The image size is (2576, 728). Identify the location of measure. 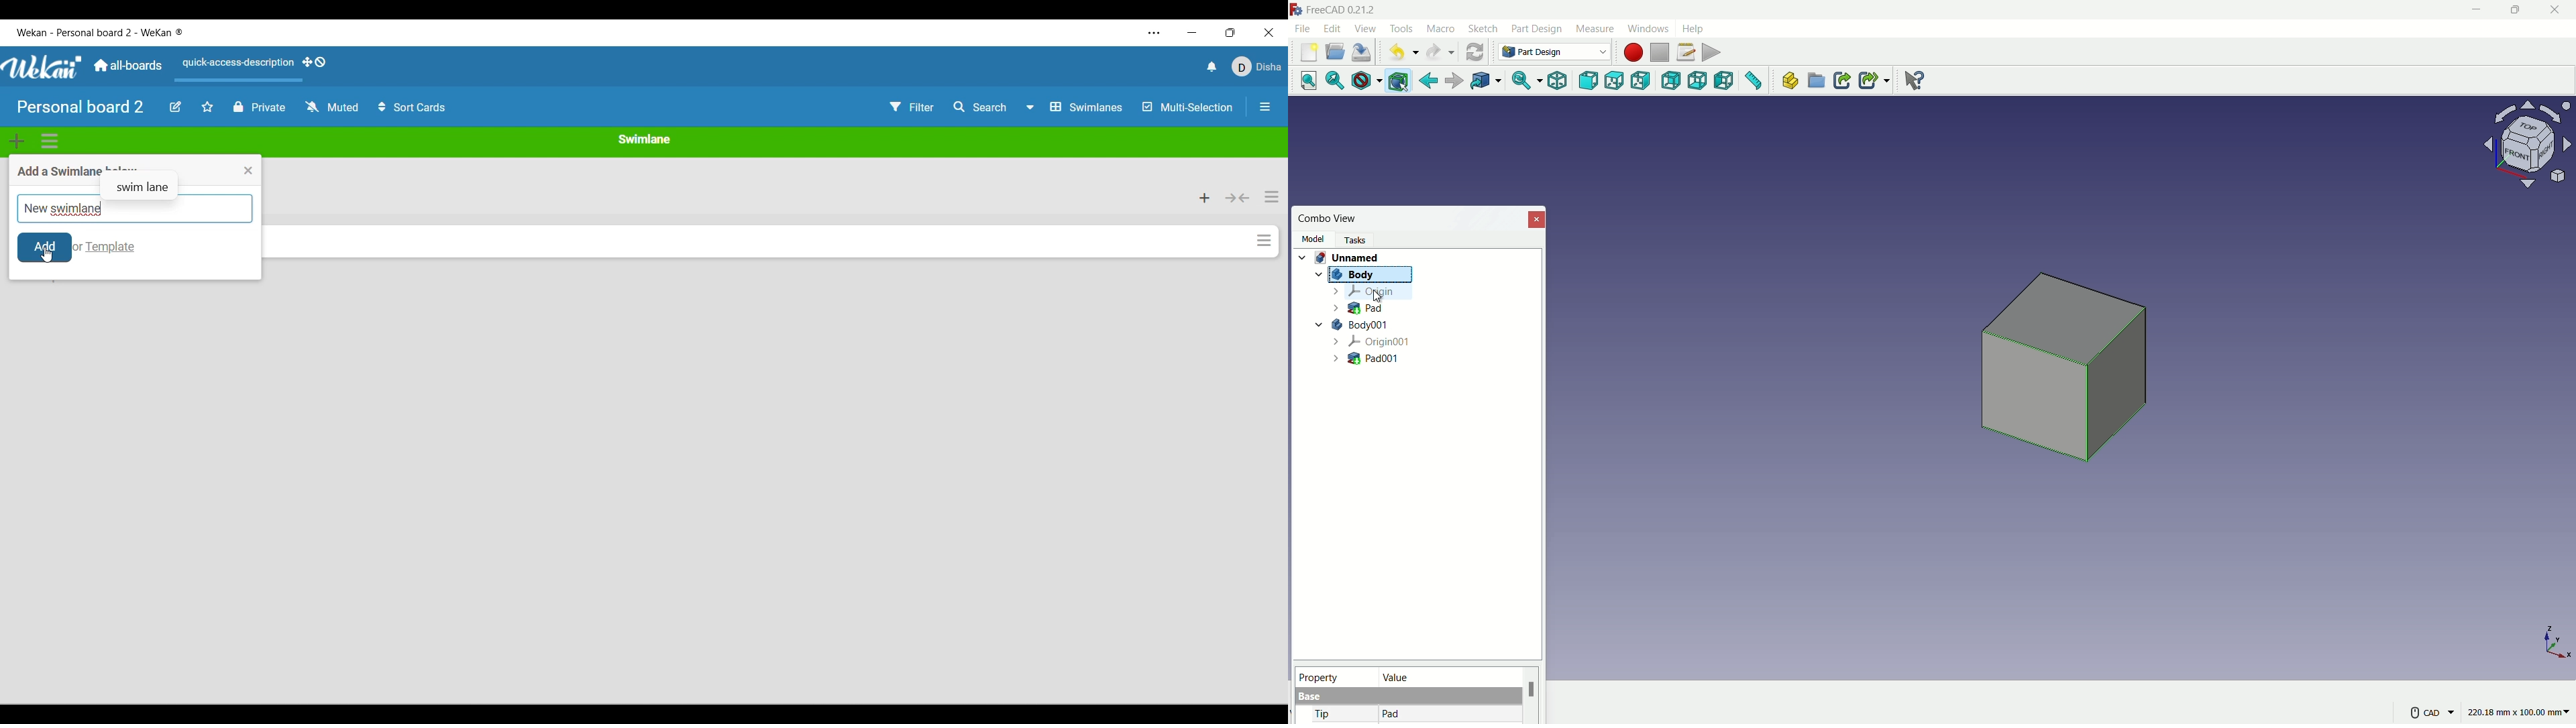
(1594, 29).